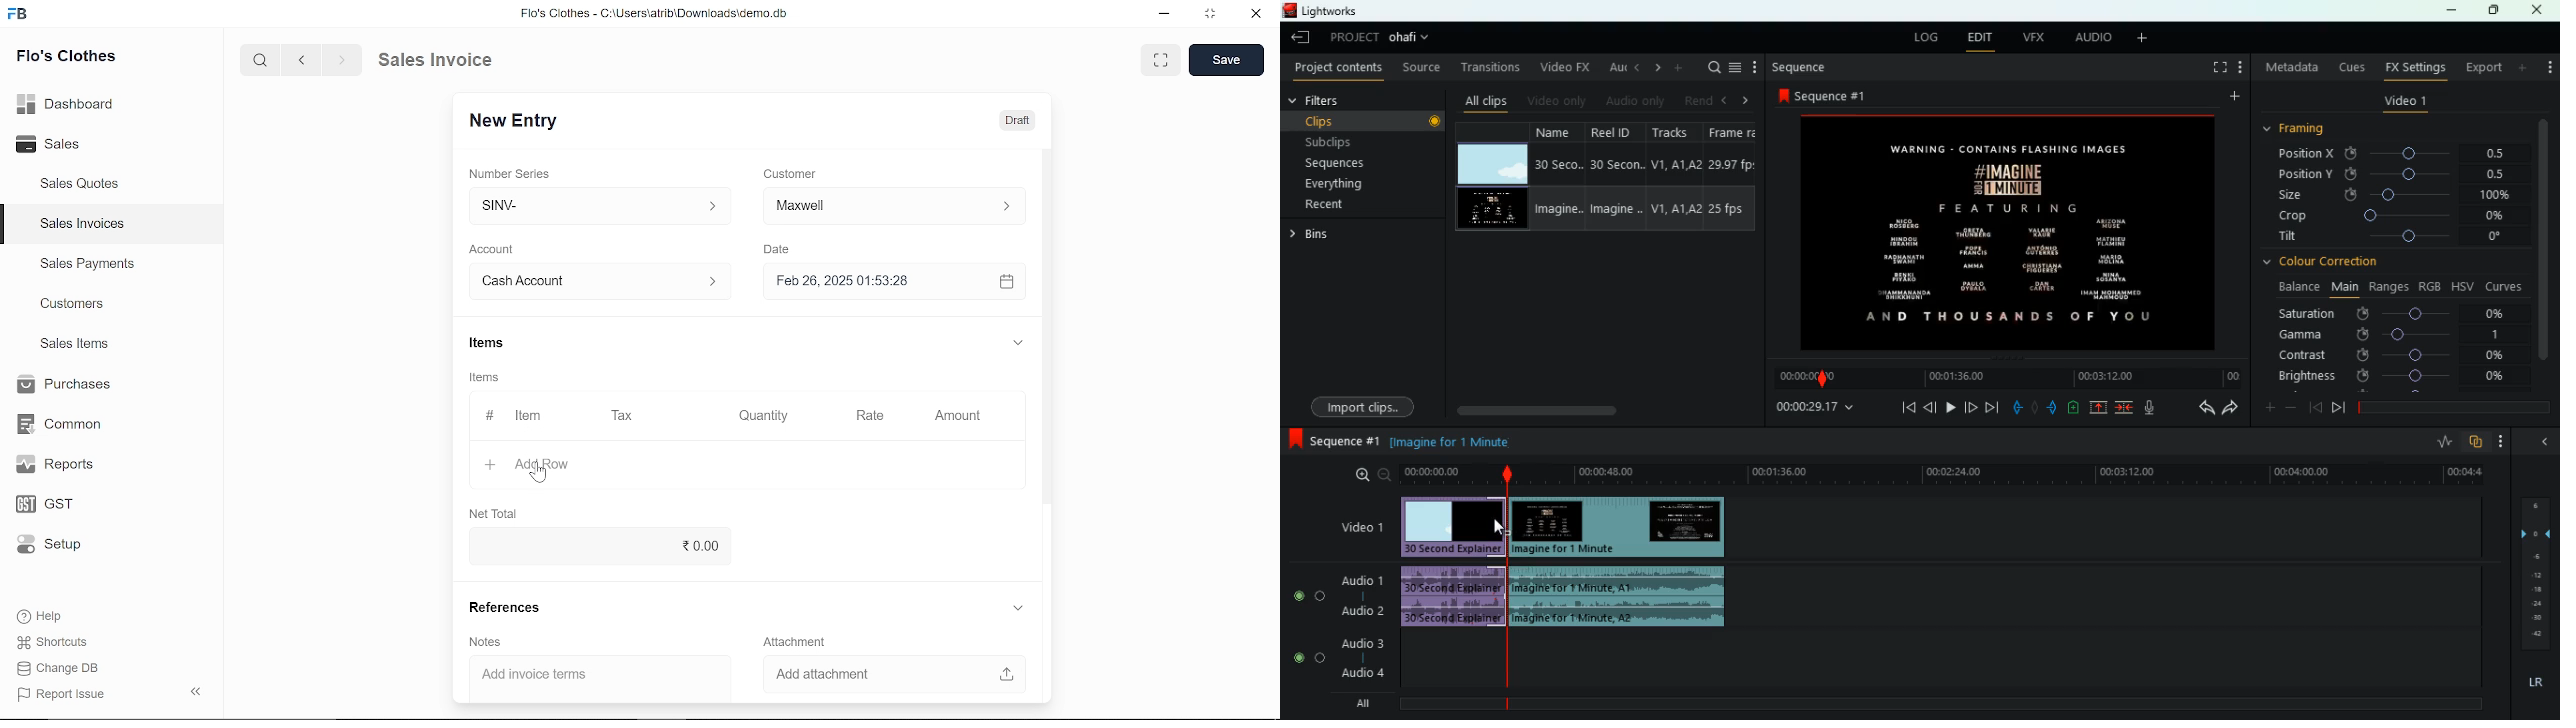 This screenshot has height=728, width=2576. What do you see at coordinates (73, 304) in the screenshot?
I see `Customers.` at bounding box center [73, 304].